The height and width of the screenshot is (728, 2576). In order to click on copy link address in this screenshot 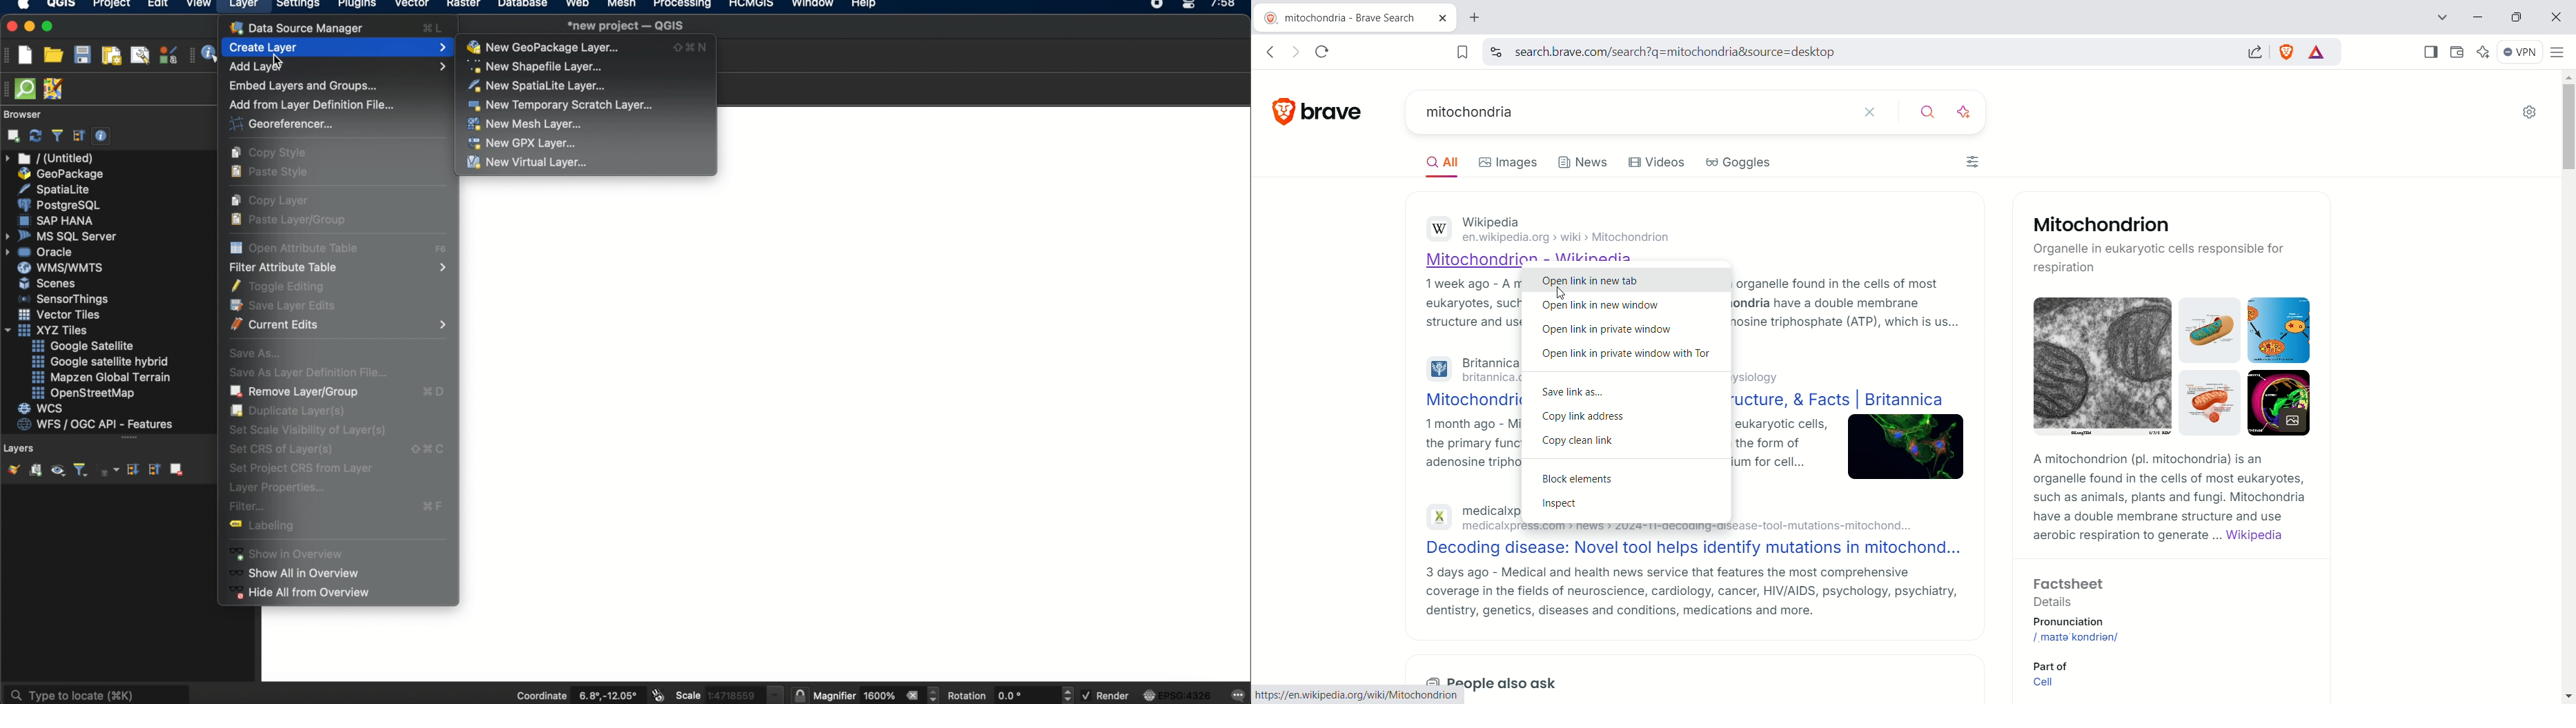, I will do `click(1585, 420)`.